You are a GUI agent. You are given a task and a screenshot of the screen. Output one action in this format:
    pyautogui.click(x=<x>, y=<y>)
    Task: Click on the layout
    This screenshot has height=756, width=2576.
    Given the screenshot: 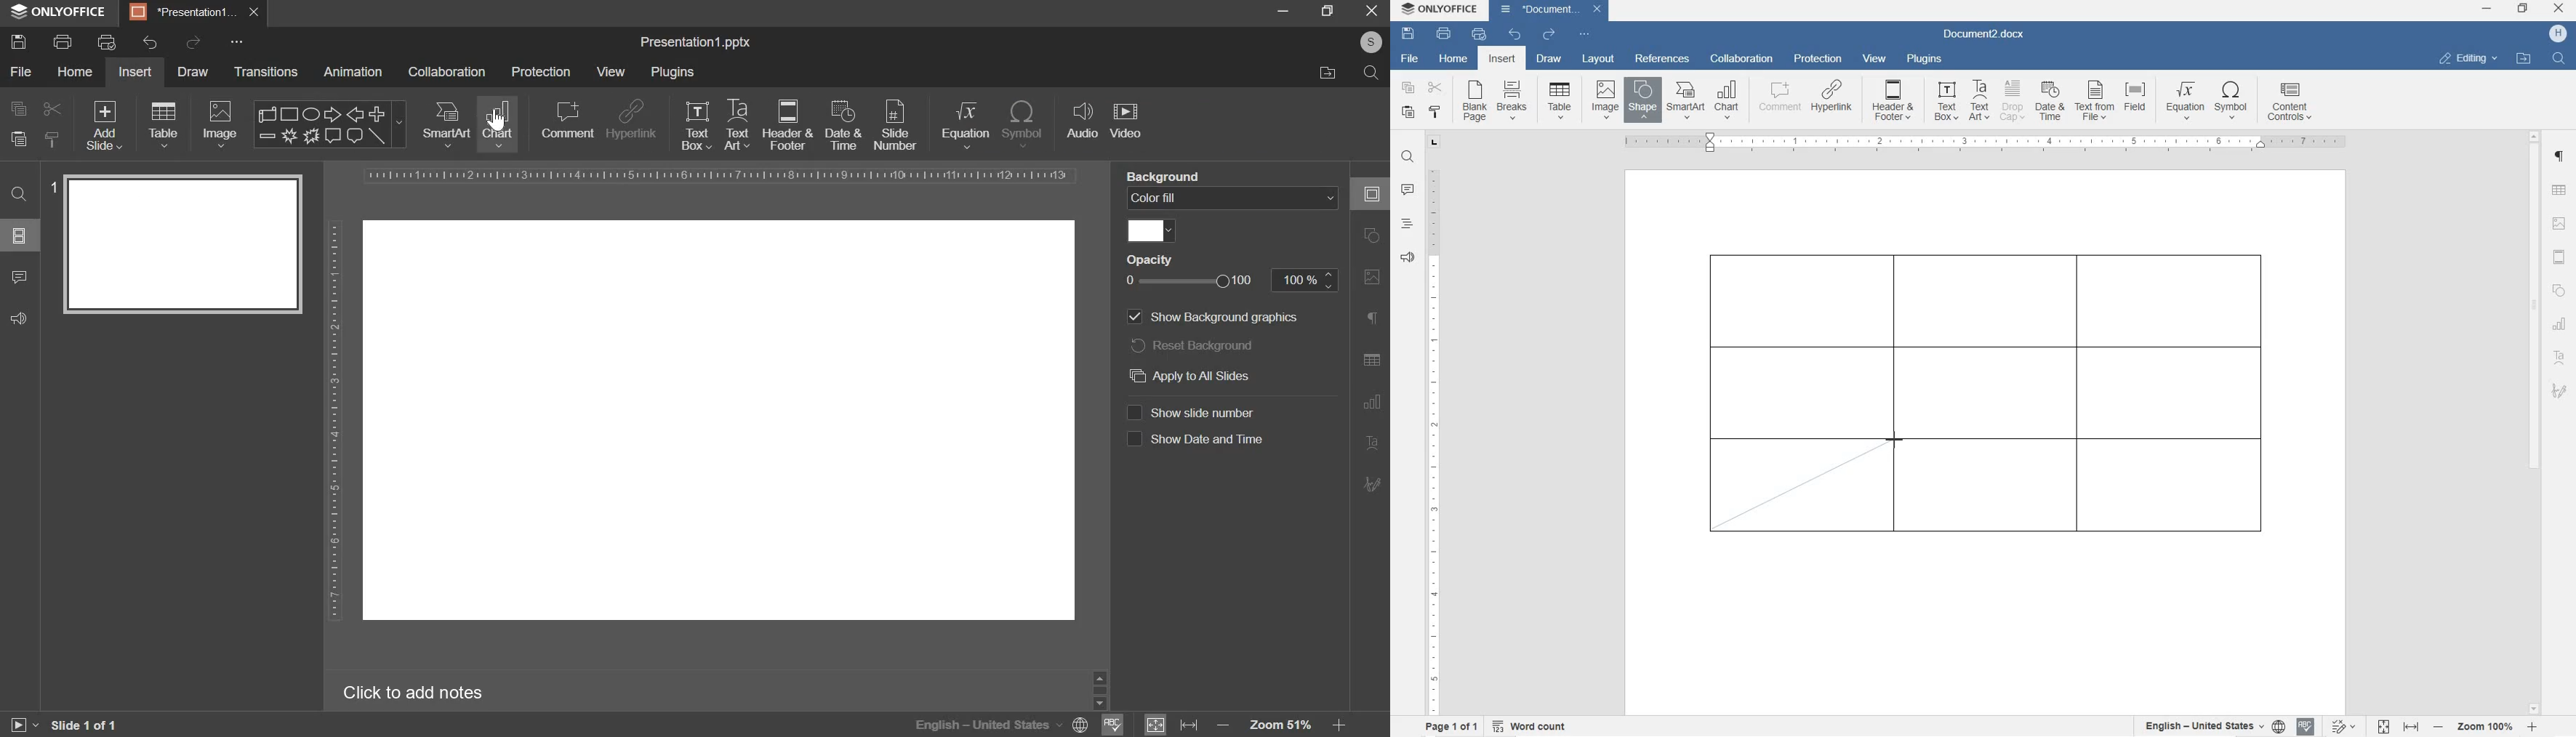 What is the action you would take?
    pyautogui.click(x=1599, y=59)
    